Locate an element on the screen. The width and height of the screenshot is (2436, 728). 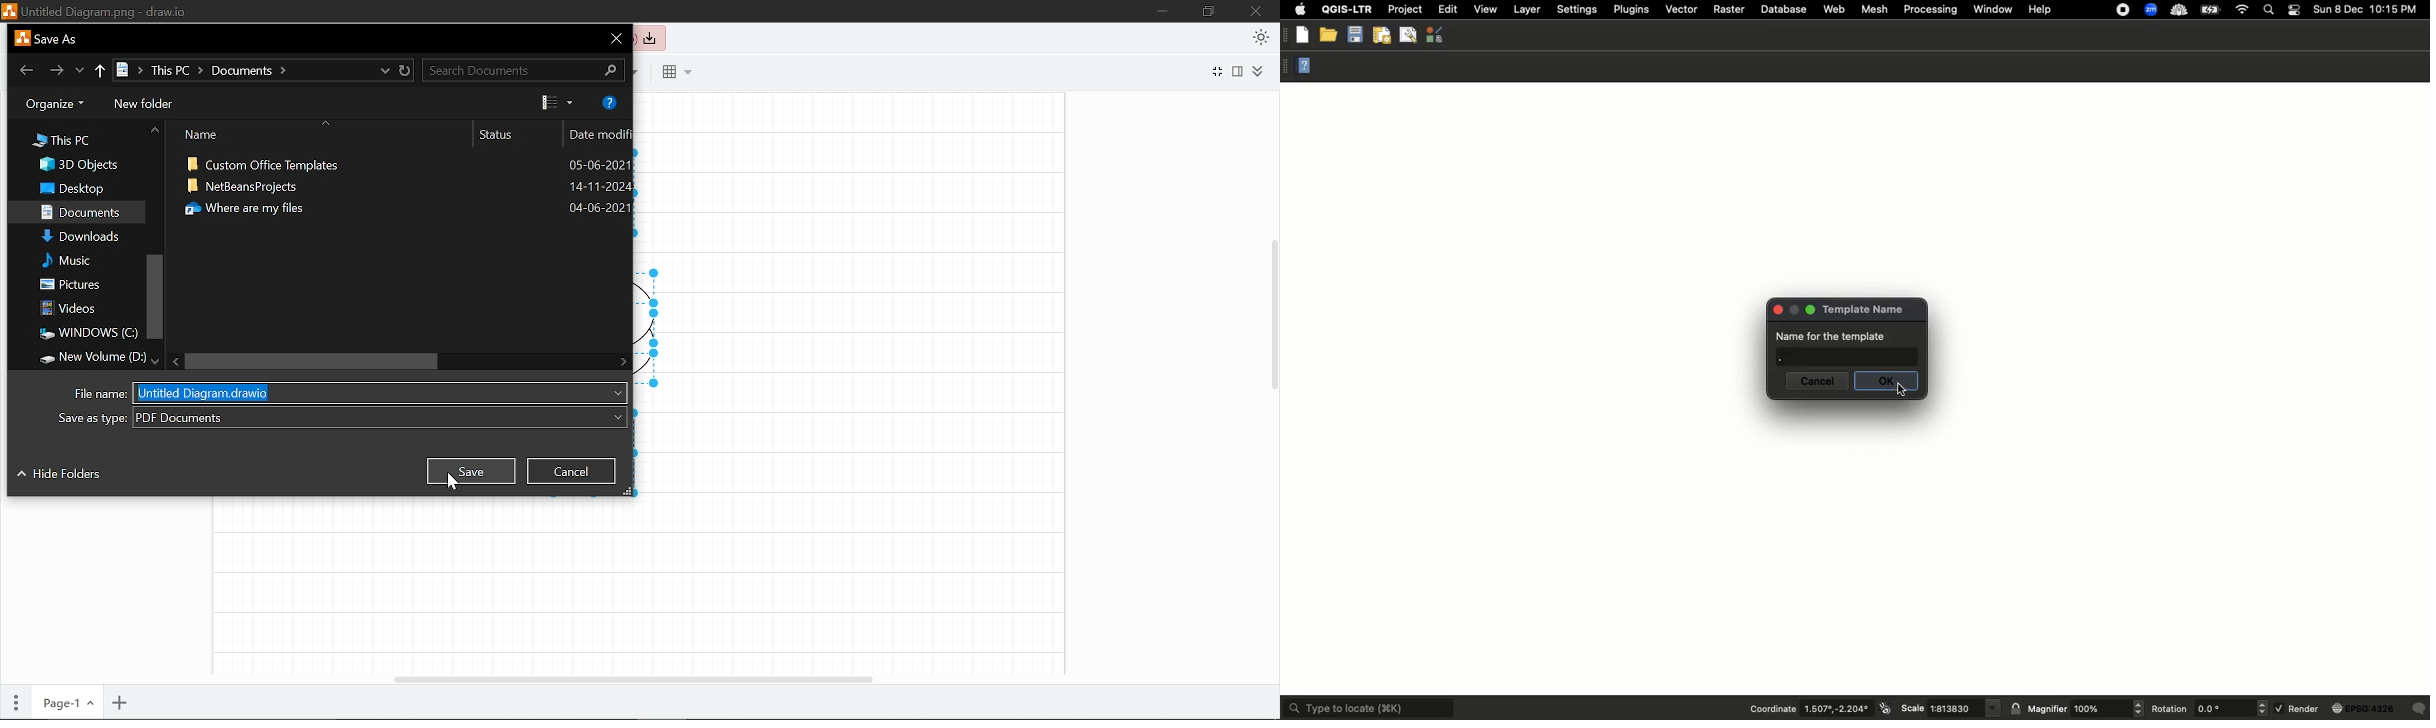
New  is located at coordinates (1299, 34).